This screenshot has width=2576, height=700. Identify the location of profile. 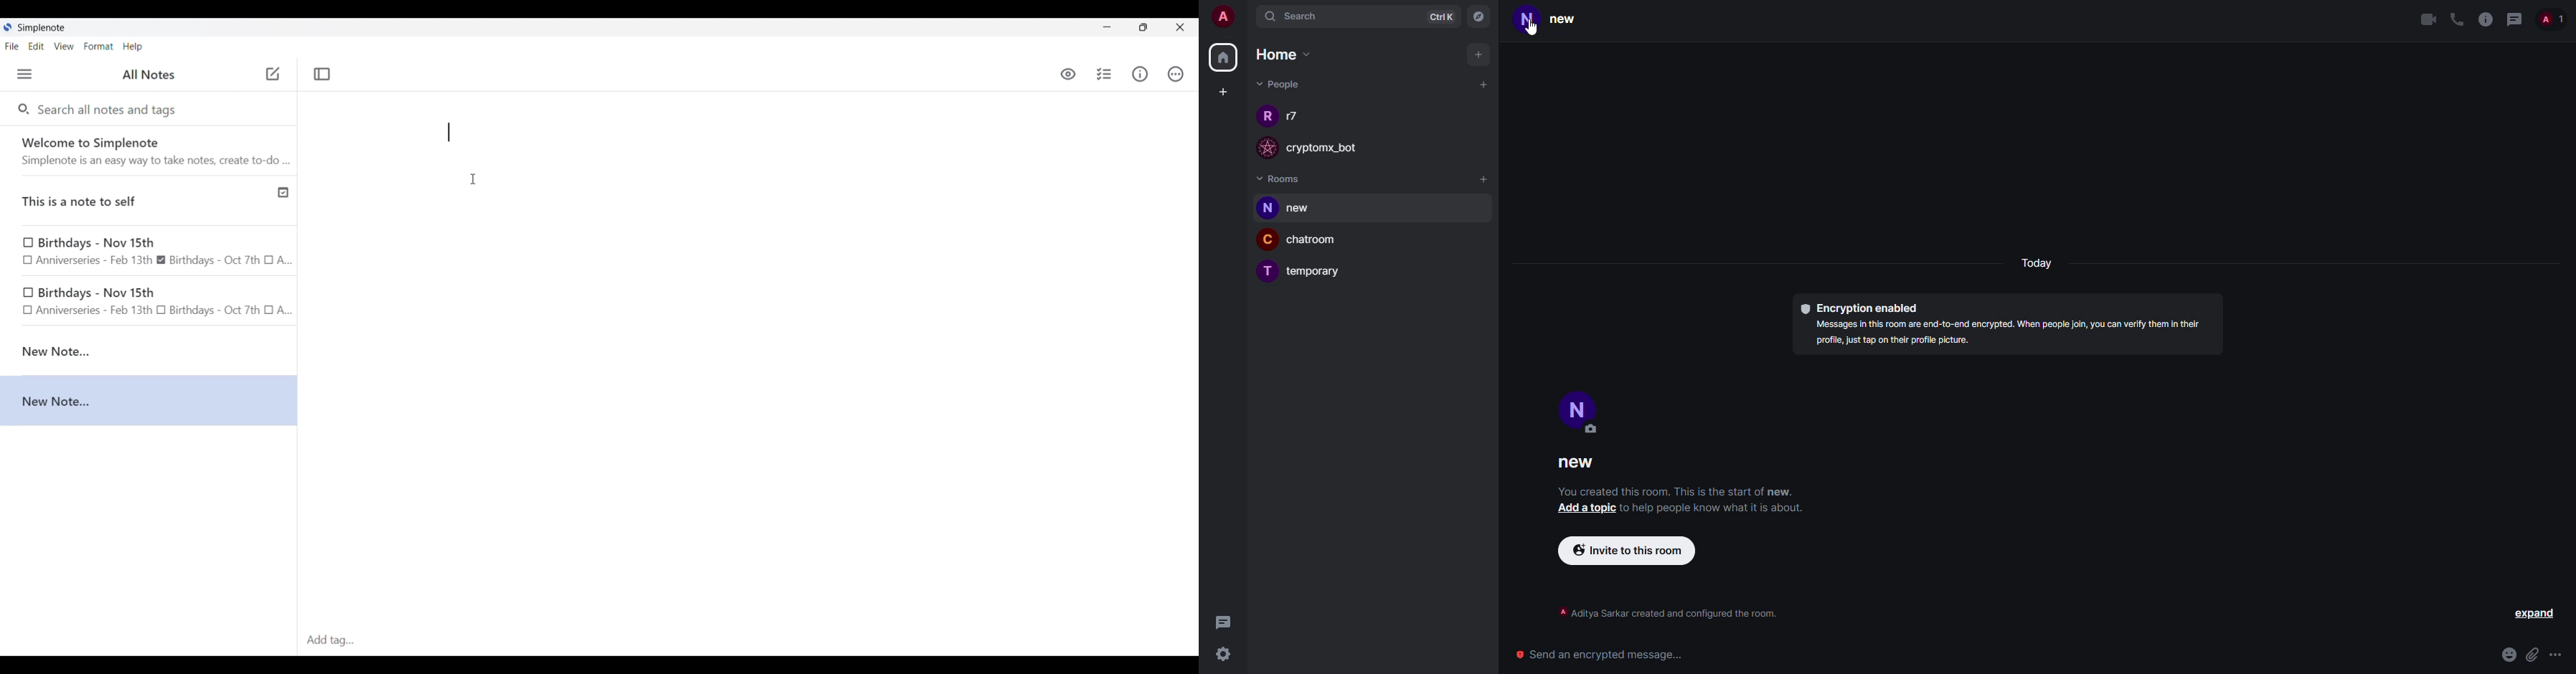
(1580, 407).